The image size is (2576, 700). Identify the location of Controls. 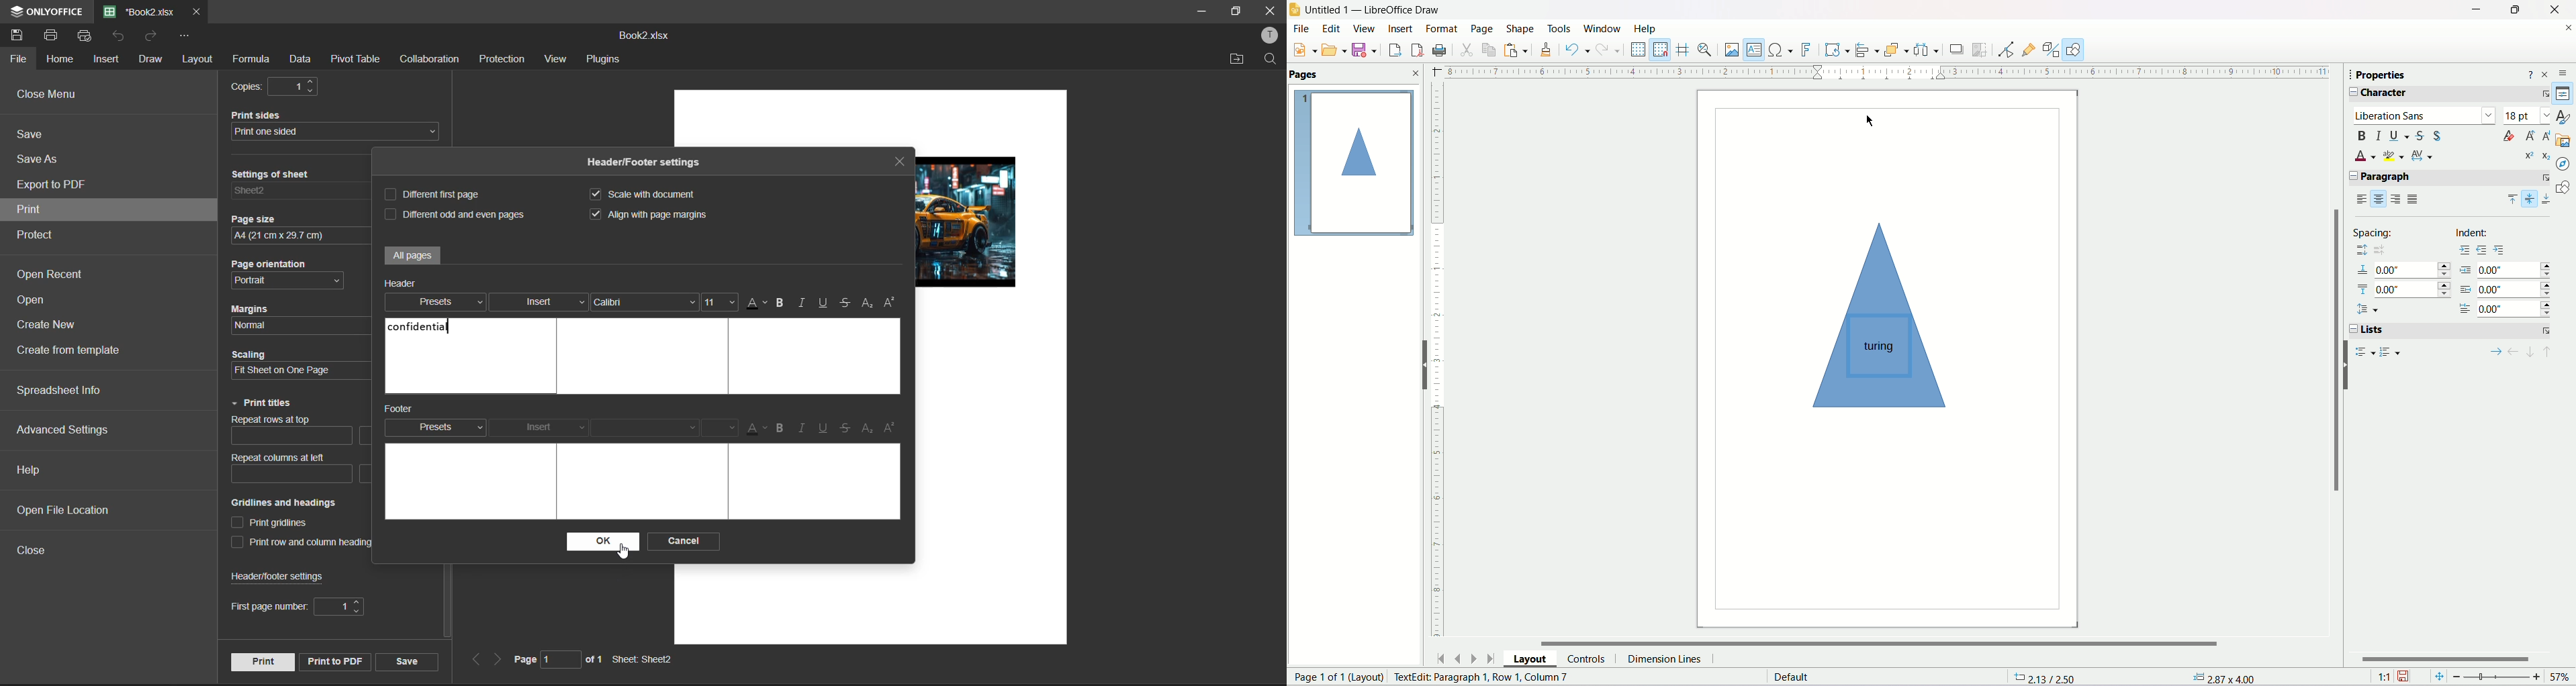
(1584, 658).